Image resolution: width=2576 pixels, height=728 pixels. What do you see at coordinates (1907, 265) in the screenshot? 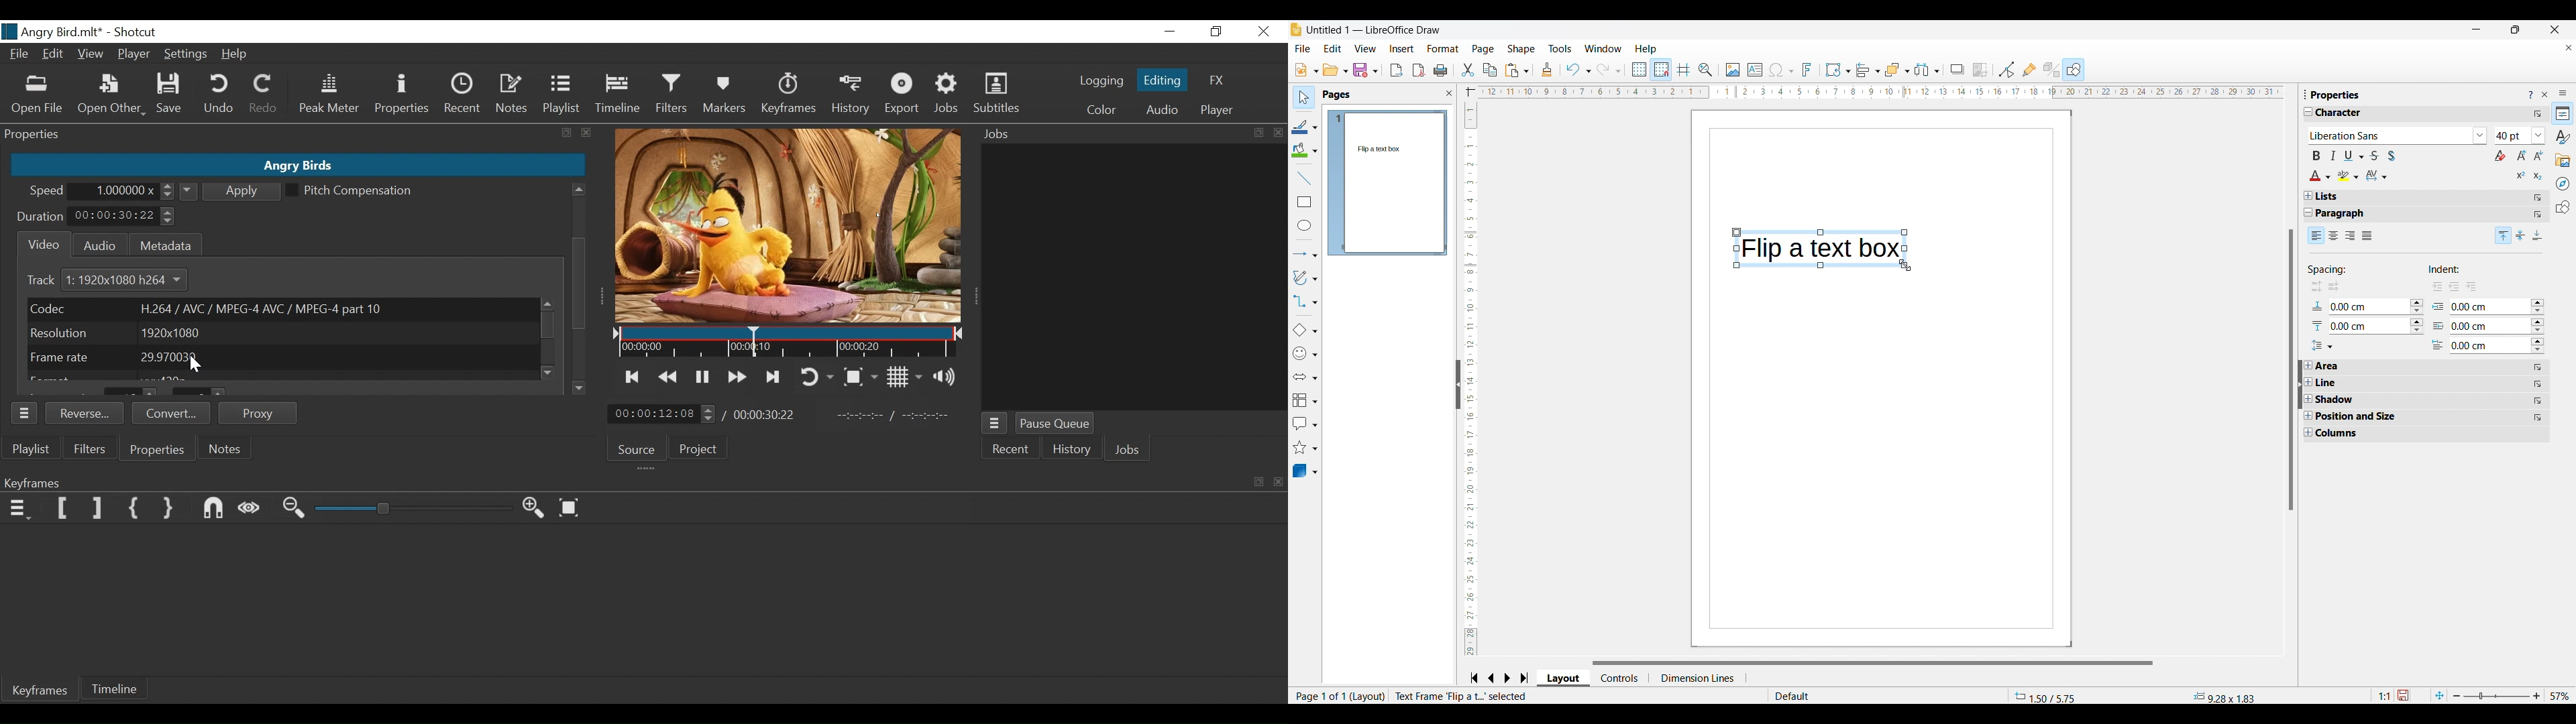
I see `Cursor` at bounding box center [1907, 265].